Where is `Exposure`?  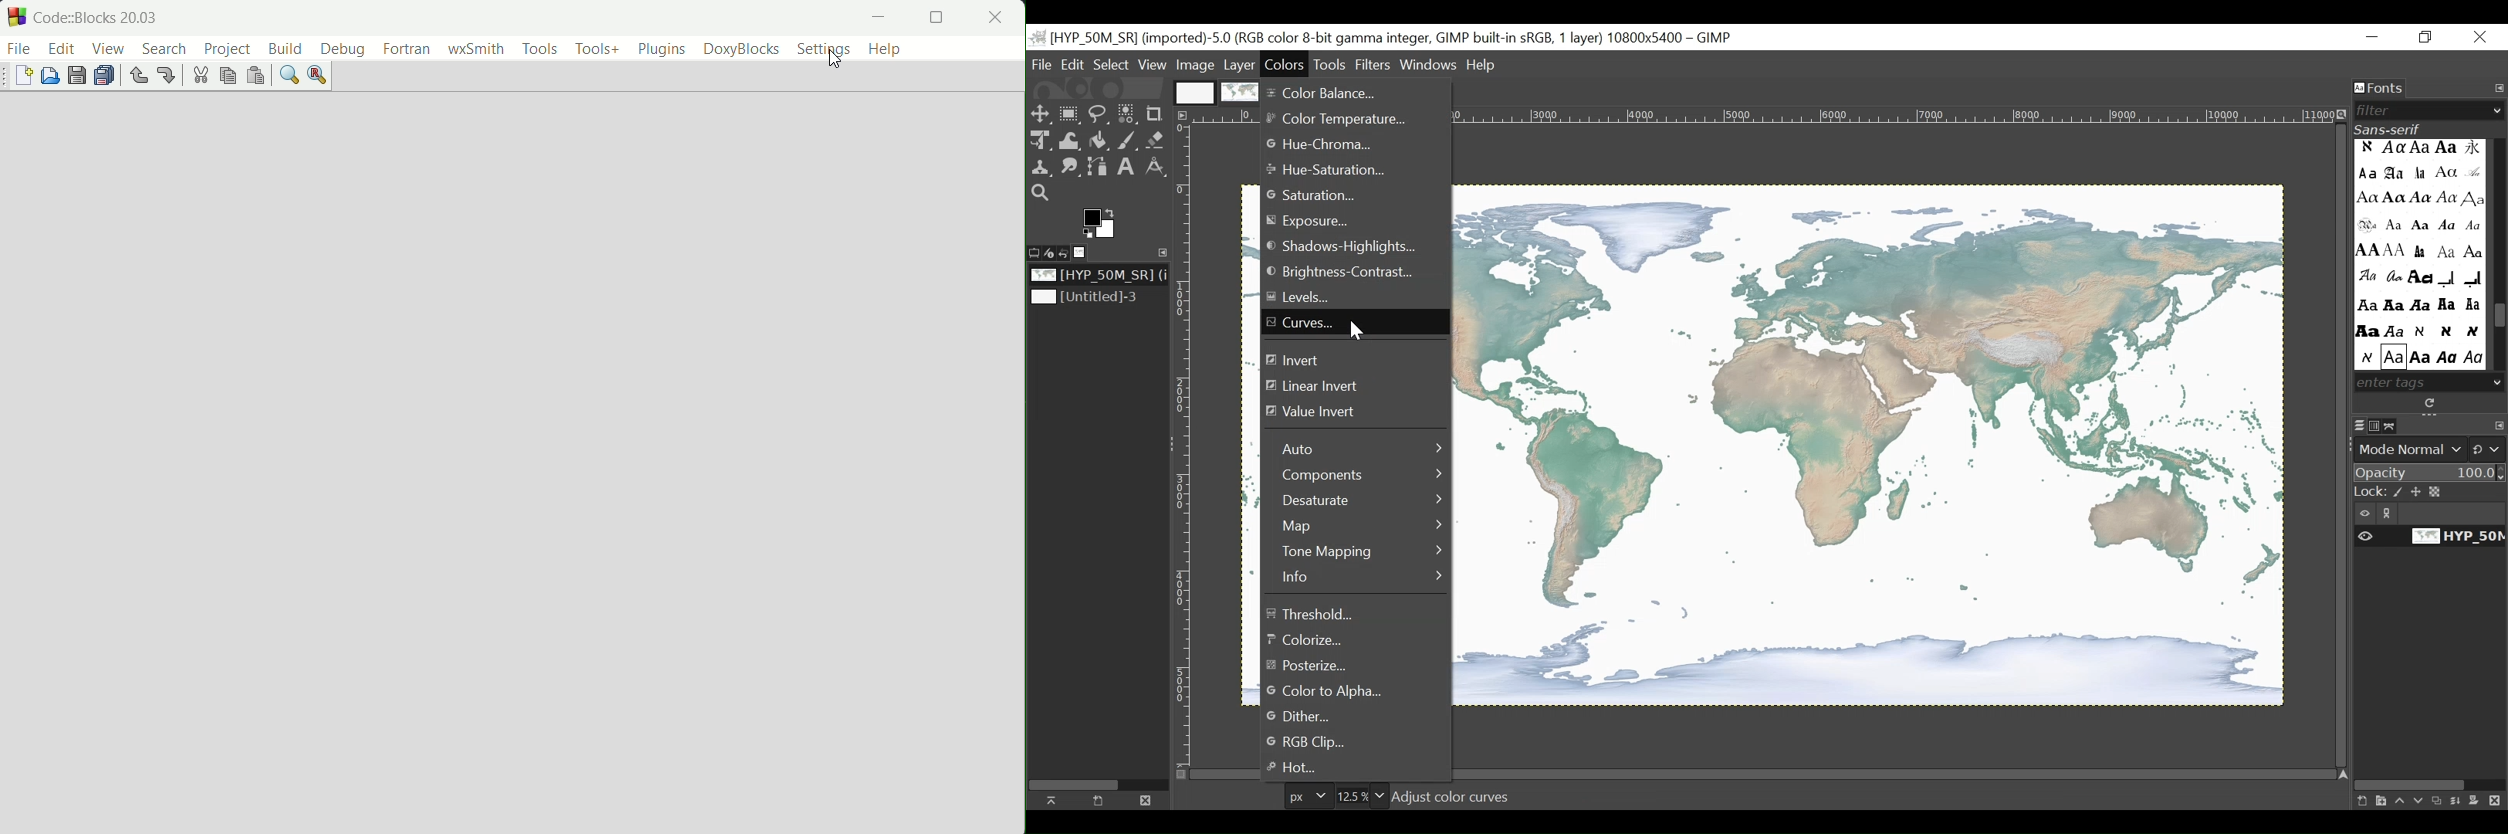 Exposure is located at coordinates (1346, 223).